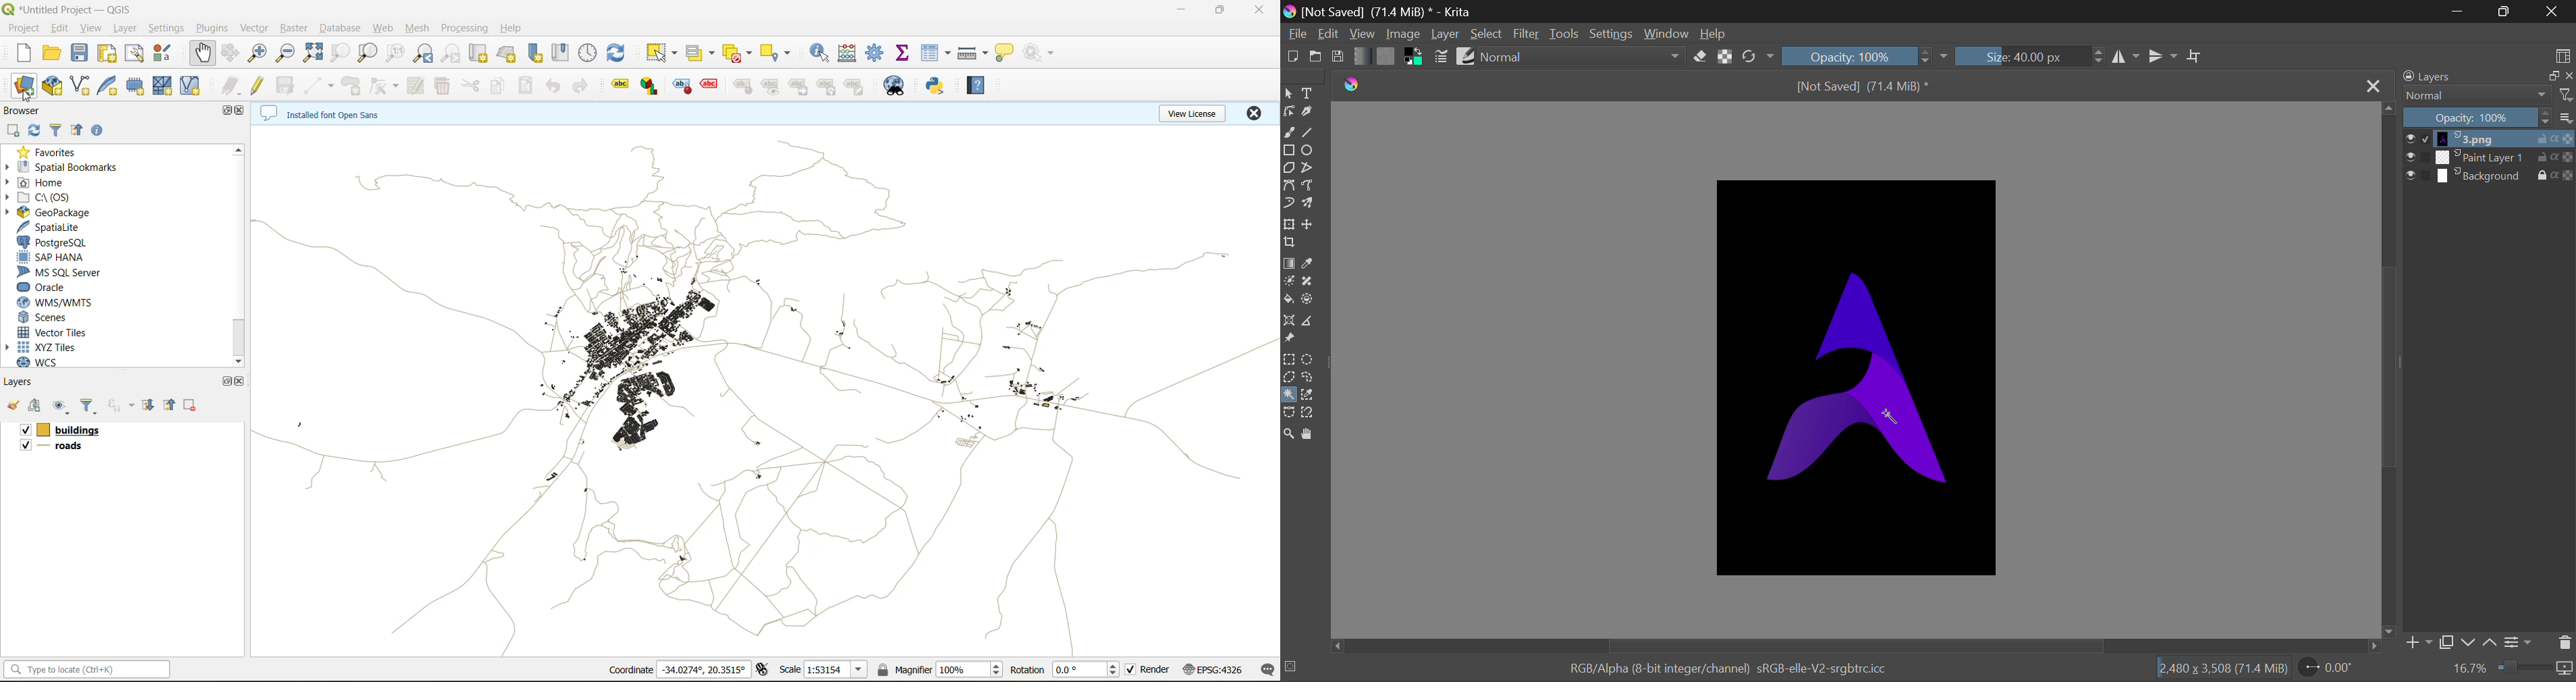  I want to click on Freehand Path Tool, so click(1311, 186).